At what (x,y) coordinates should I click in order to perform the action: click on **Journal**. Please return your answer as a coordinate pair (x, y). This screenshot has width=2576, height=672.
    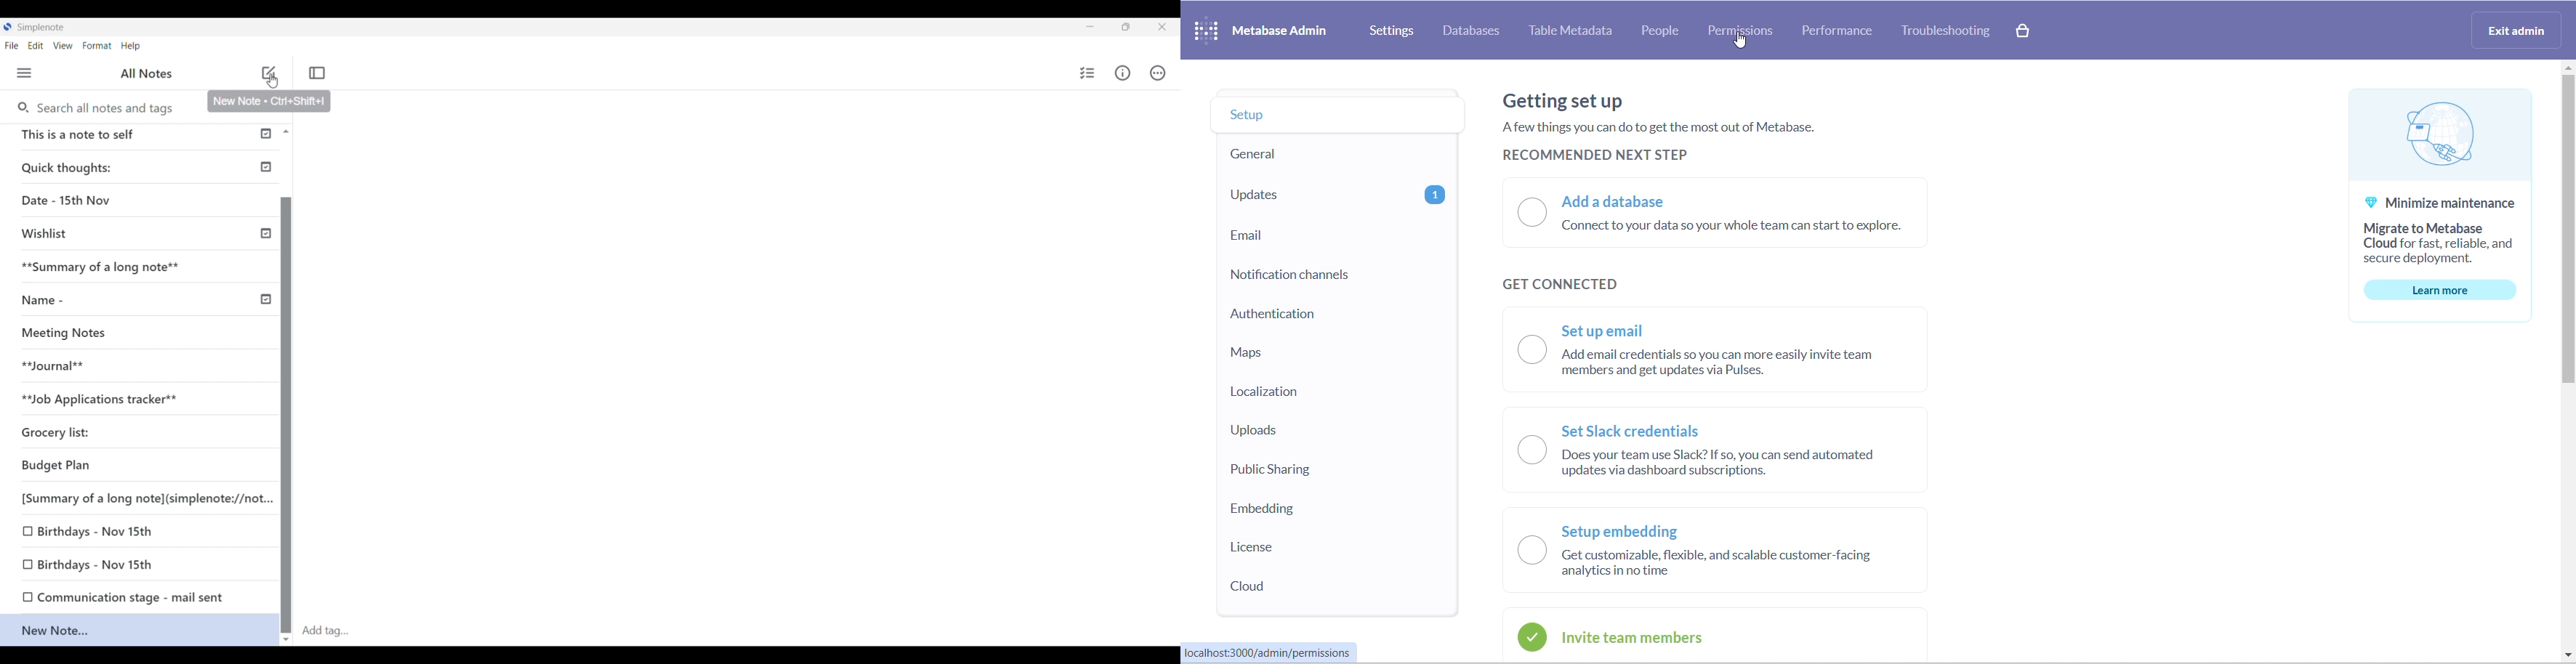
    Looking at the image, I should click on (68, 365).